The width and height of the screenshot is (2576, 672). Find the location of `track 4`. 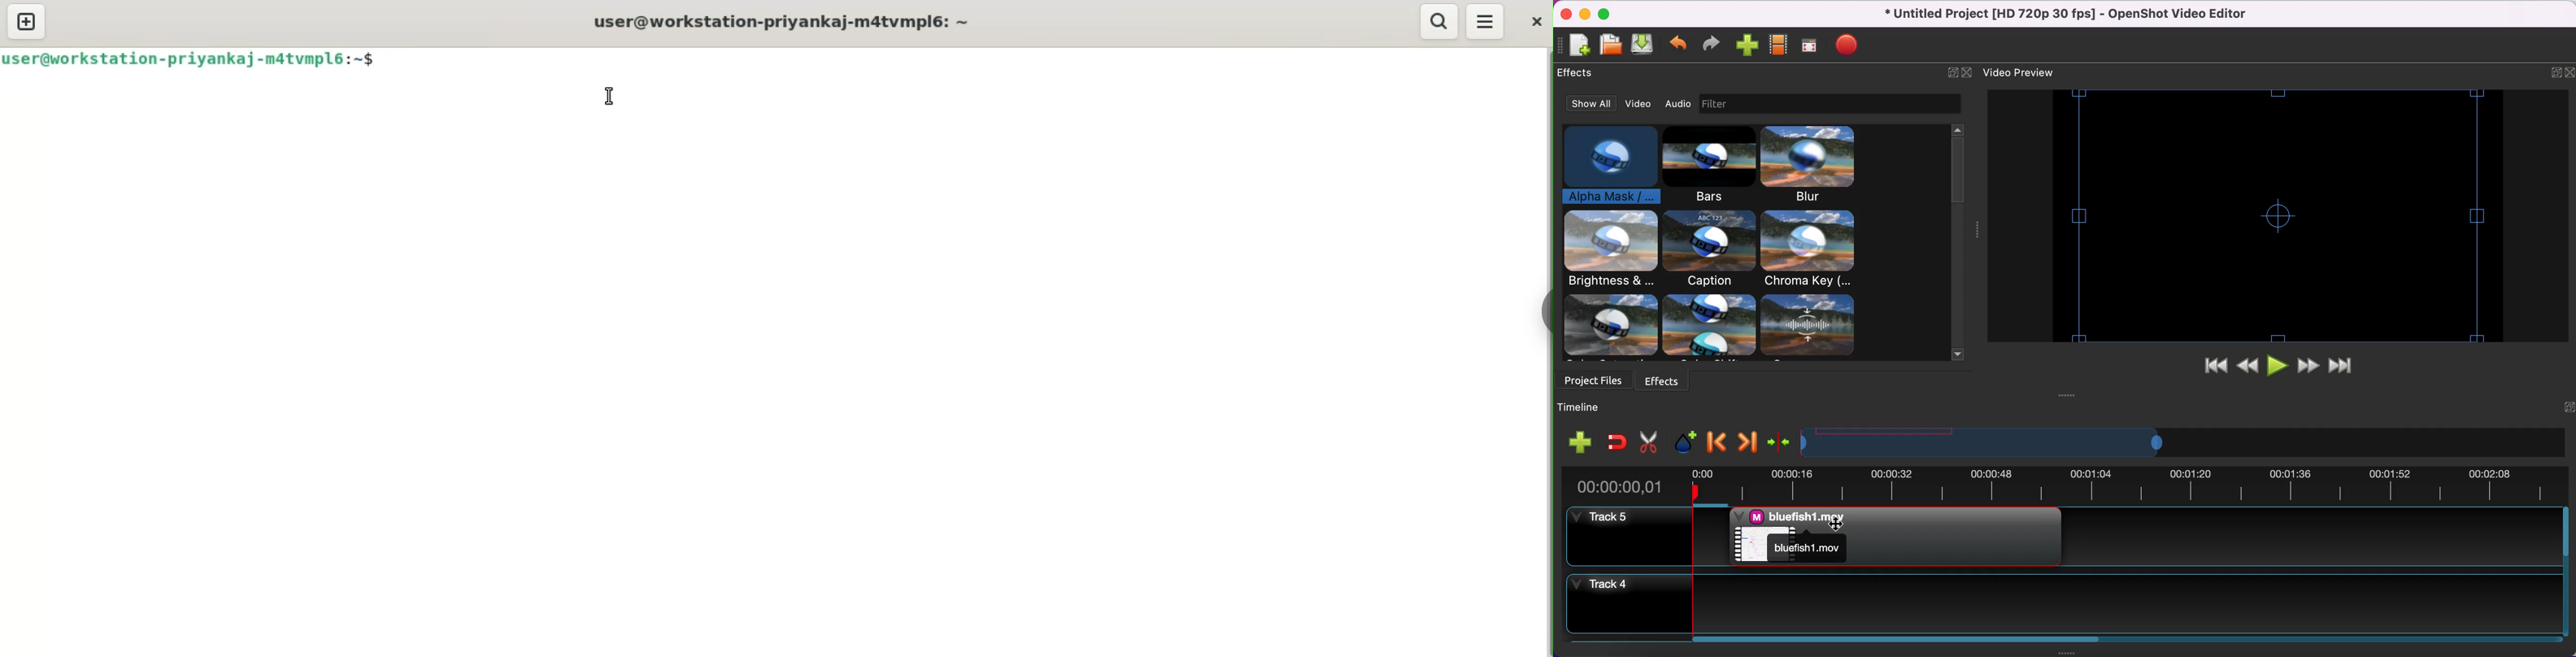

track 4 is located at coordinates (2070, 607).